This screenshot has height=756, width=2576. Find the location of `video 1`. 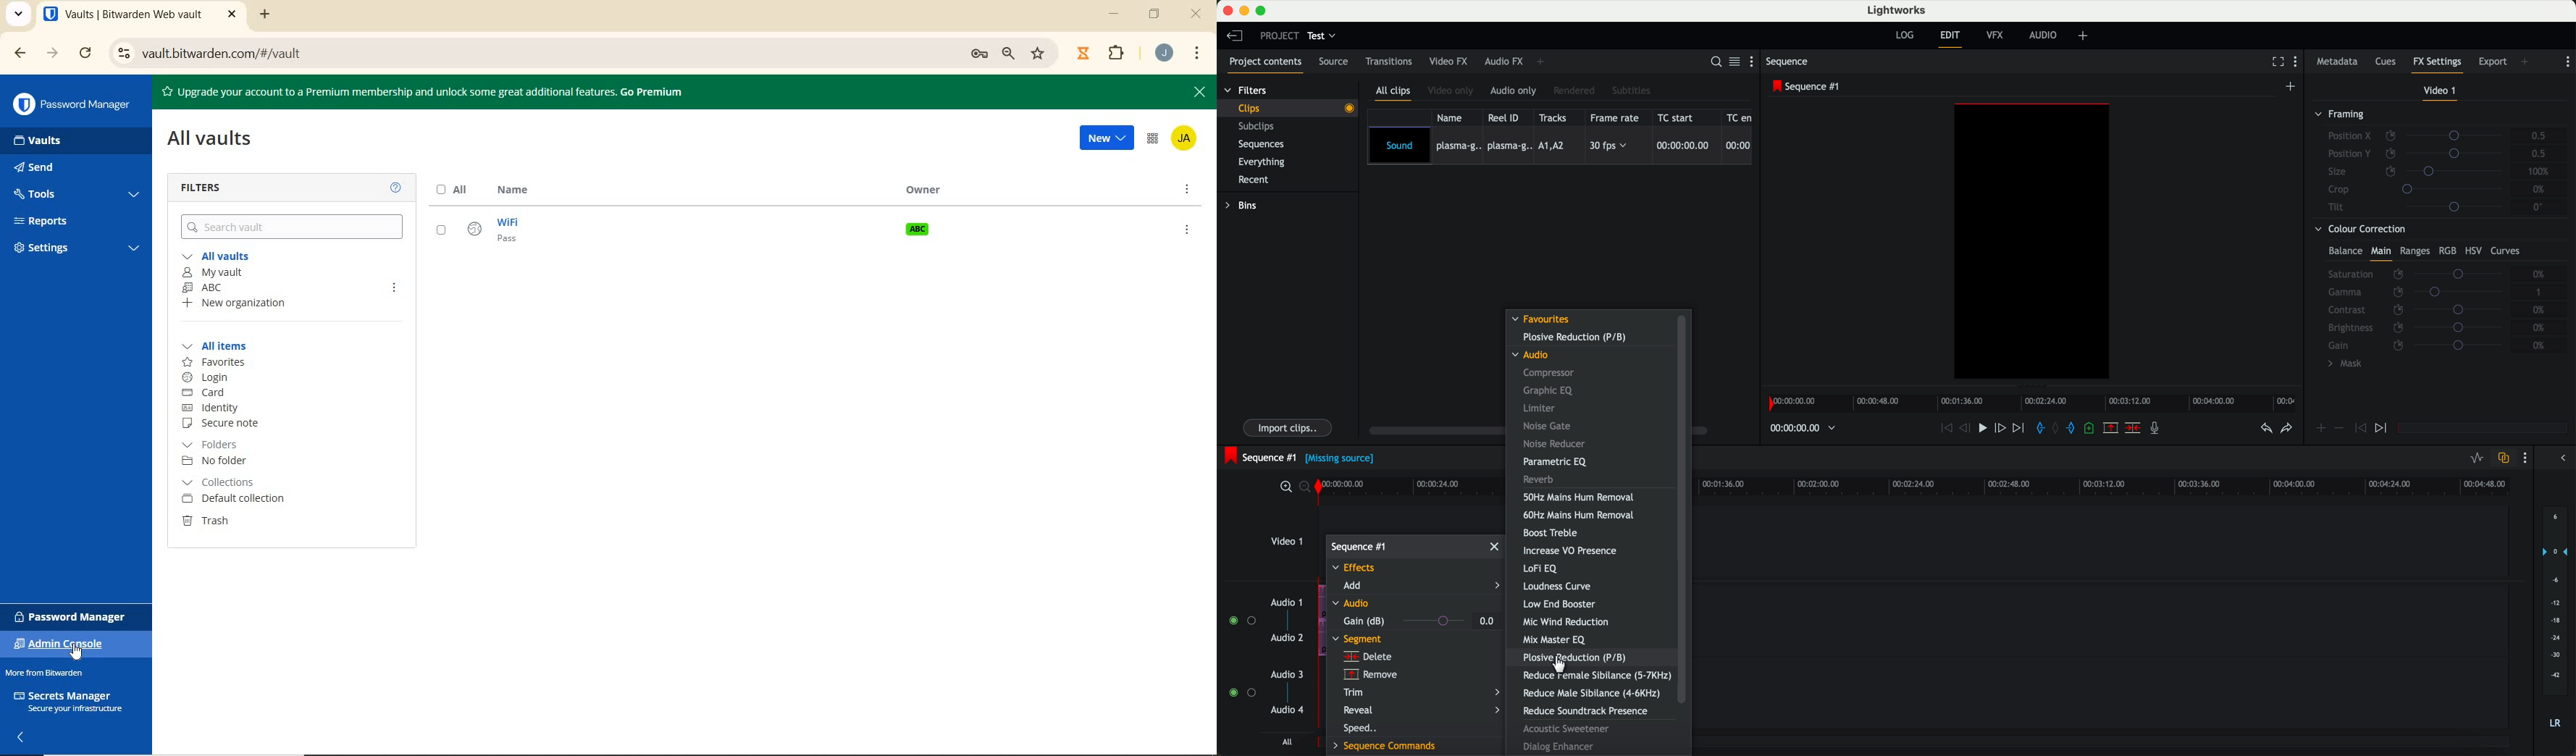

video 1 is located at coordinates (1287, 545).